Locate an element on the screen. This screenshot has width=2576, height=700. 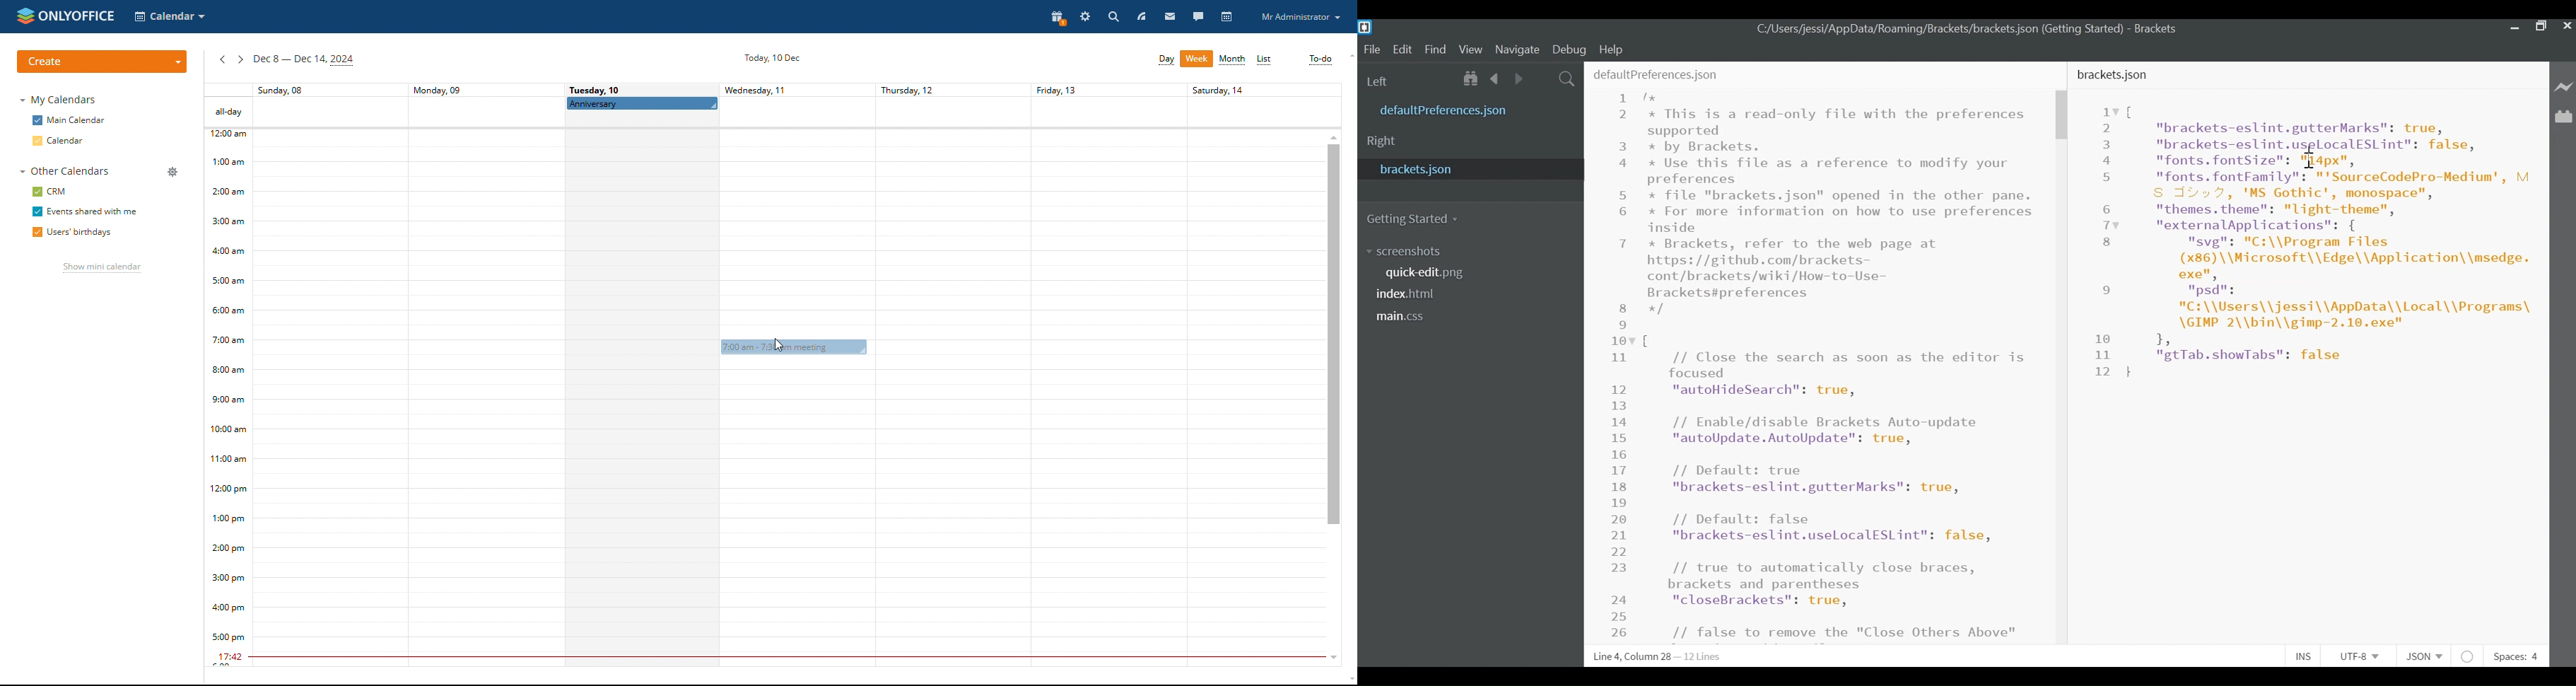
brackets.json  is located at coordinates (2128, 76).